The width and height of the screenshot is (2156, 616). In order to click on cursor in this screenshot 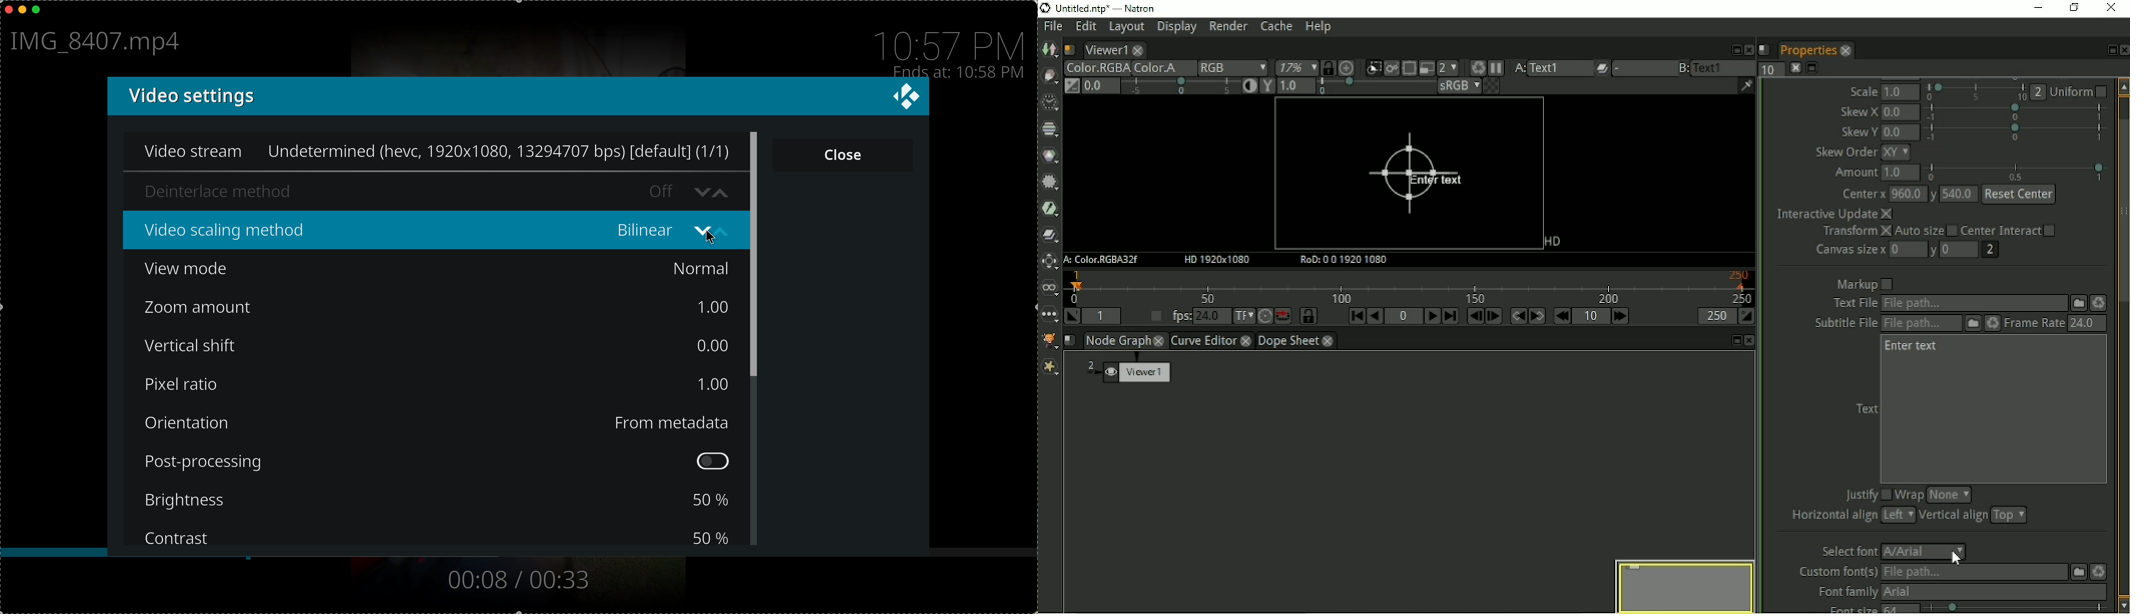, I will do `click(1954, 559)`.